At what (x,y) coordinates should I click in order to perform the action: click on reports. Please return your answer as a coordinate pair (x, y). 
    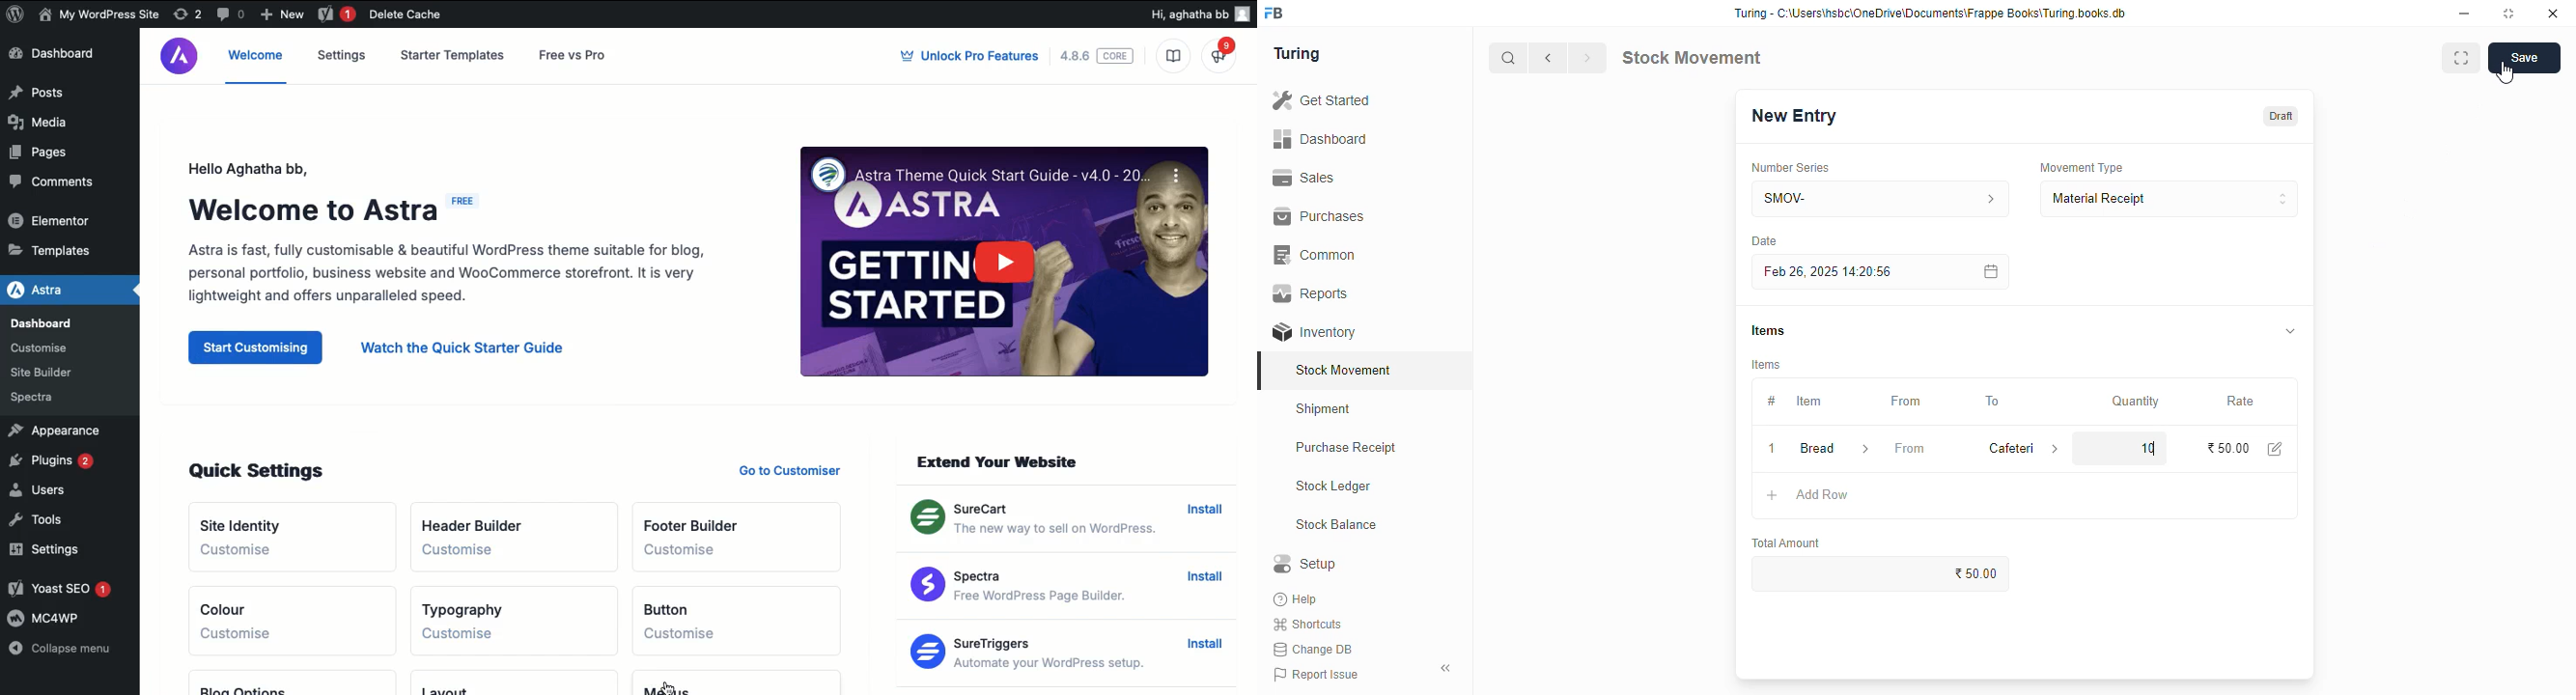
    Looking at the image, I should click on (1312, 292).